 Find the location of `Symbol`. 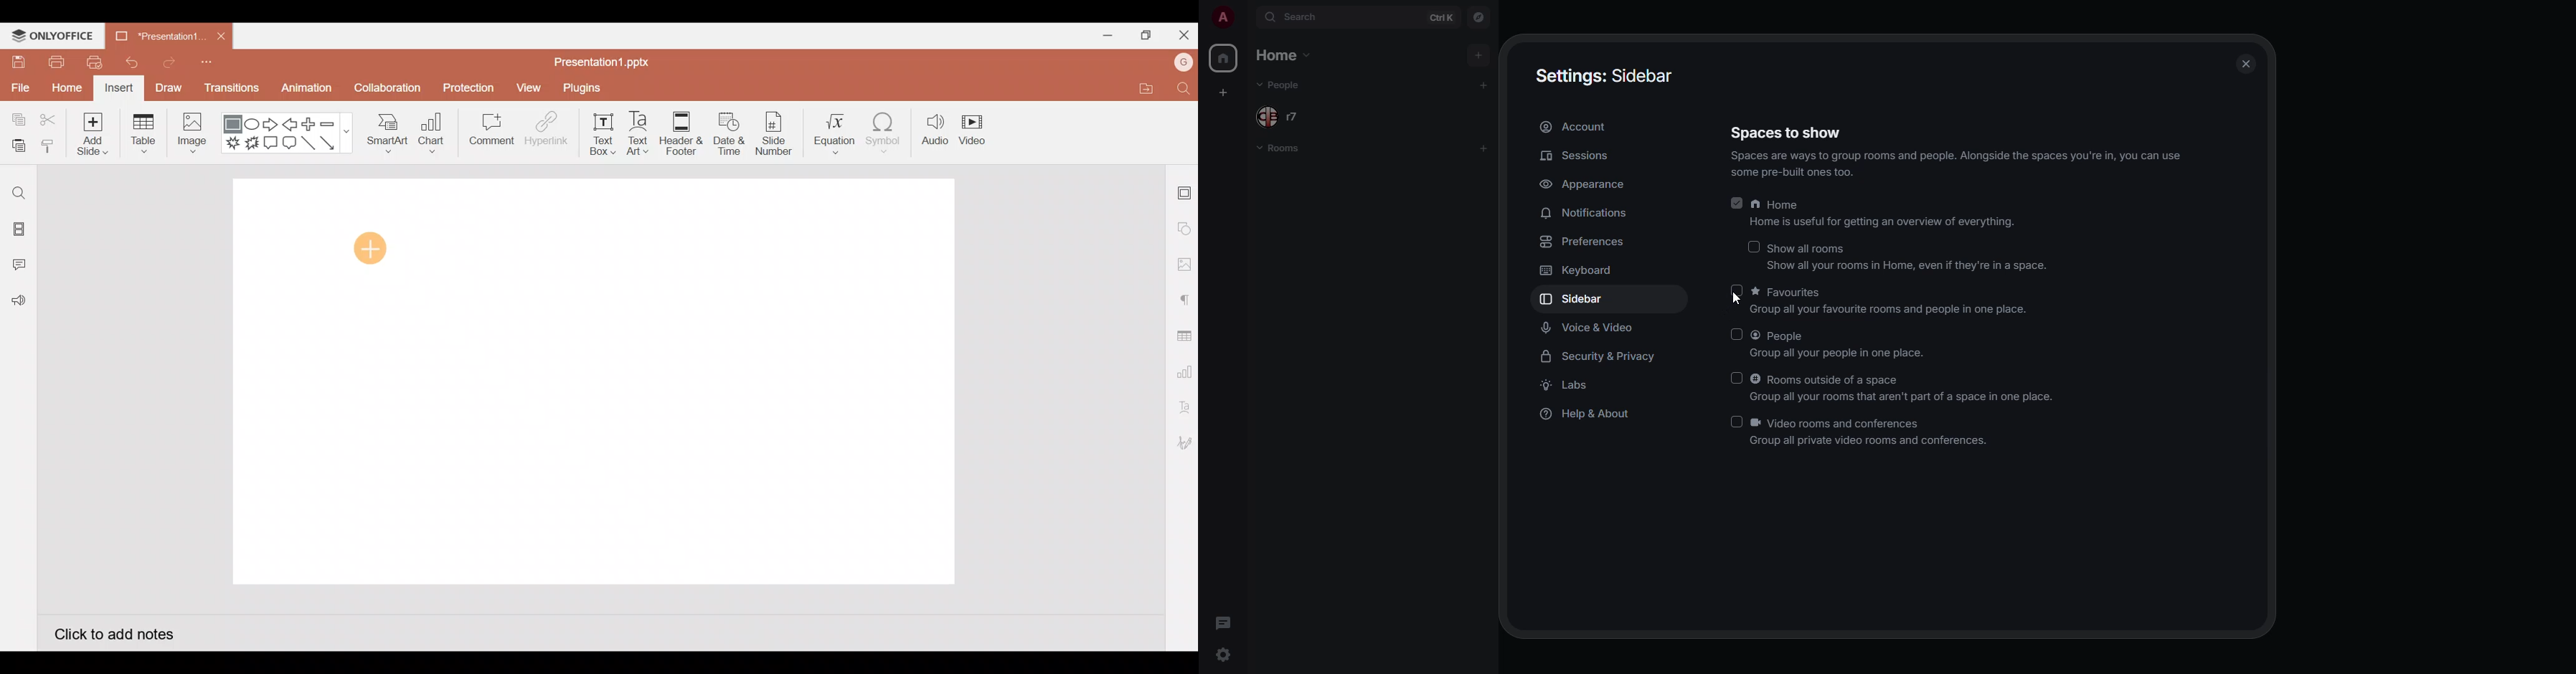

Symbol is located at coordinates (884, 130).